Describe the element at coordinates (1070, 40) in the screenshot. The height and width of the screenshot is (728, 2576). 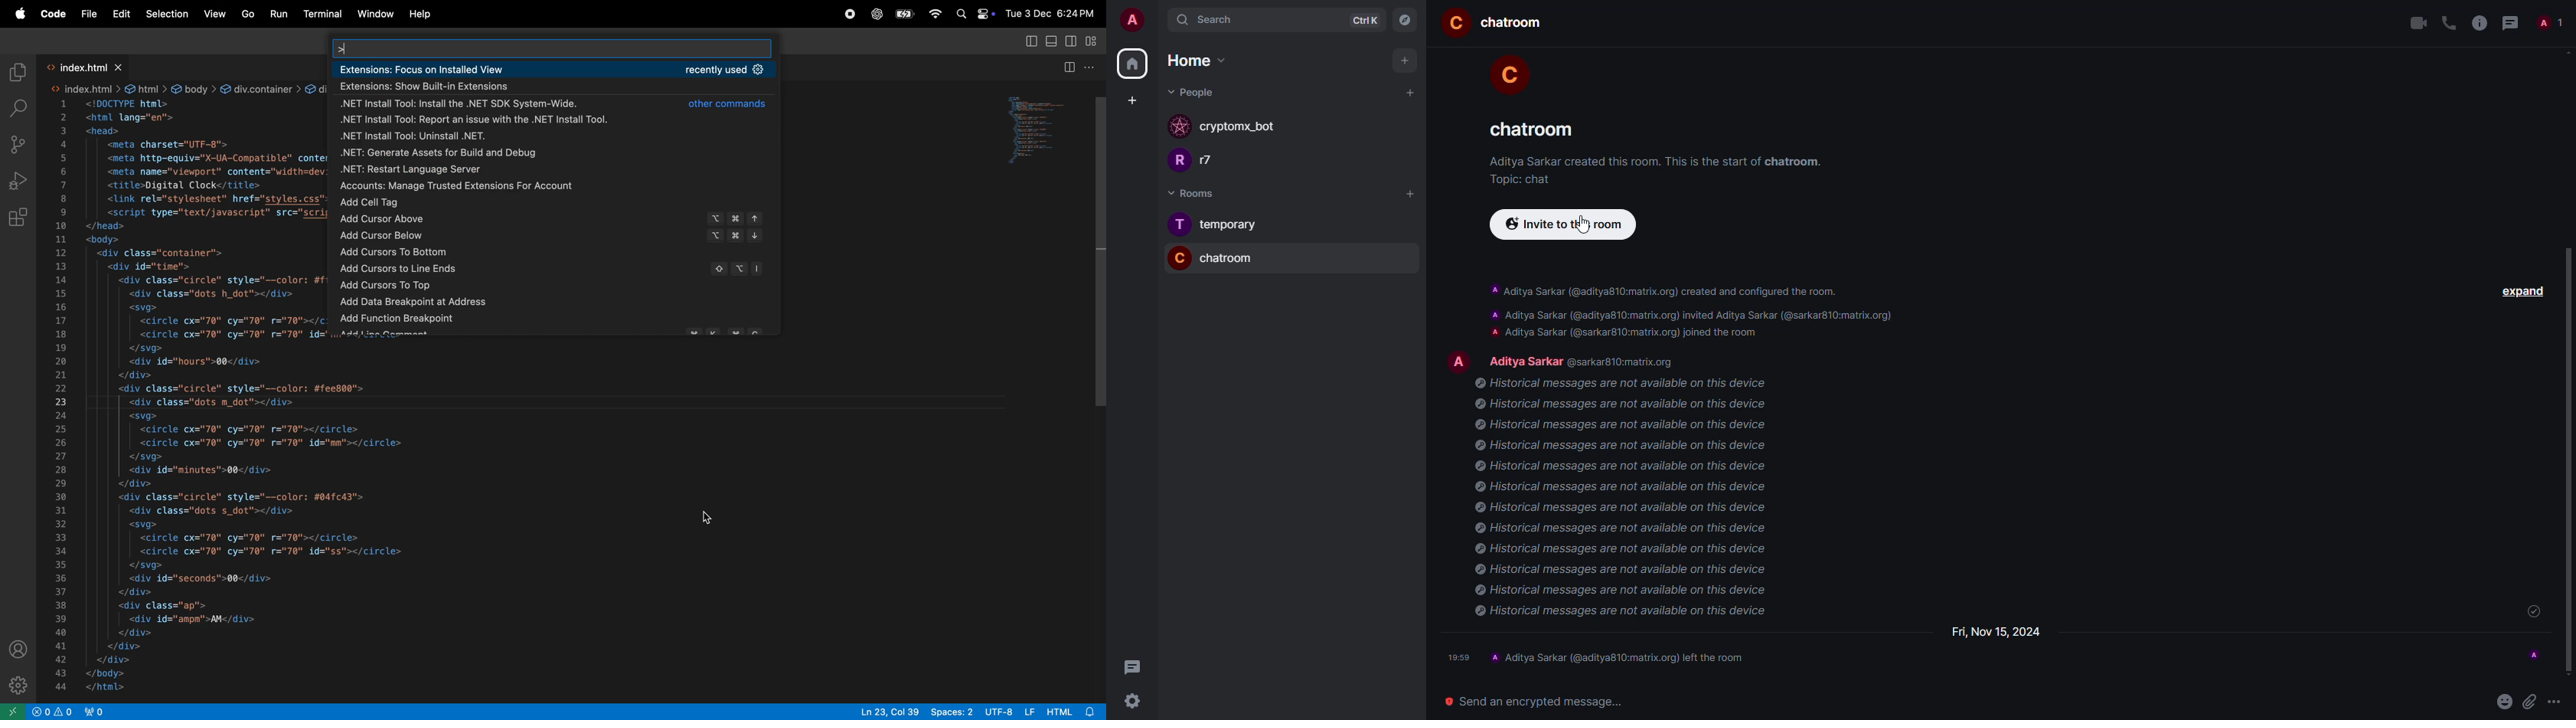
I see `toggle secondary side bar ` at that location.